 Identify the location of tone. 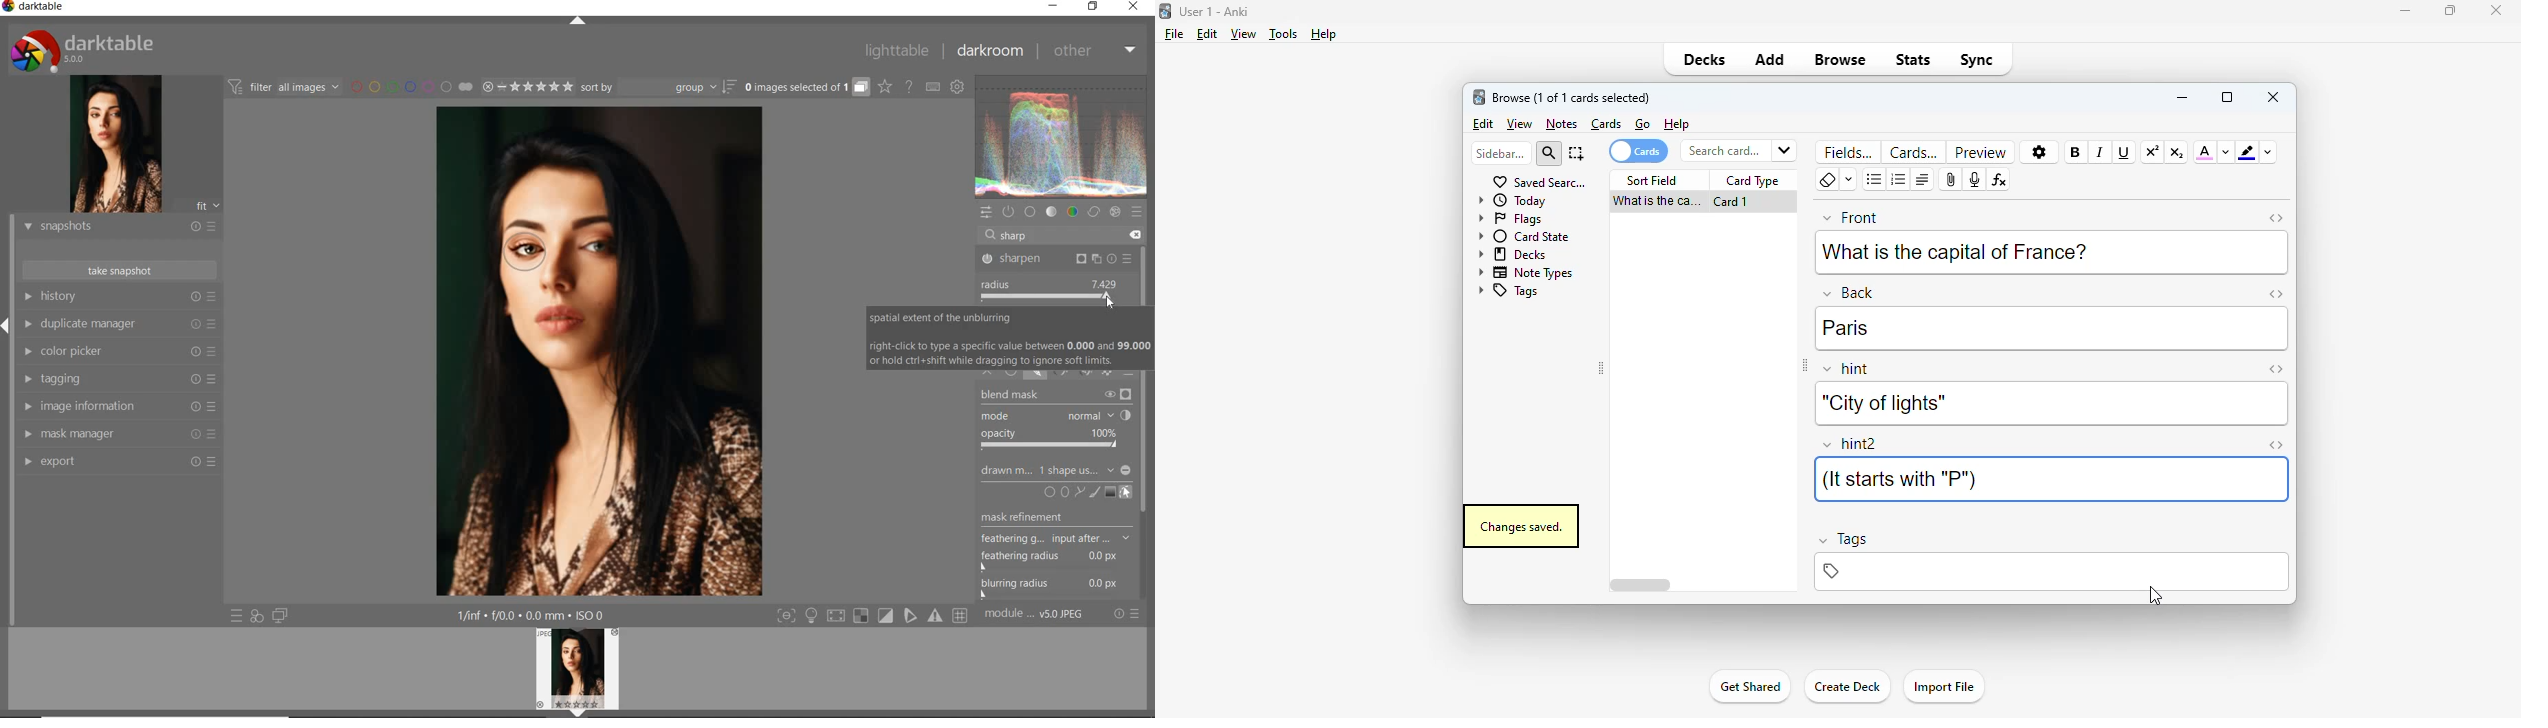
(1052, 212).